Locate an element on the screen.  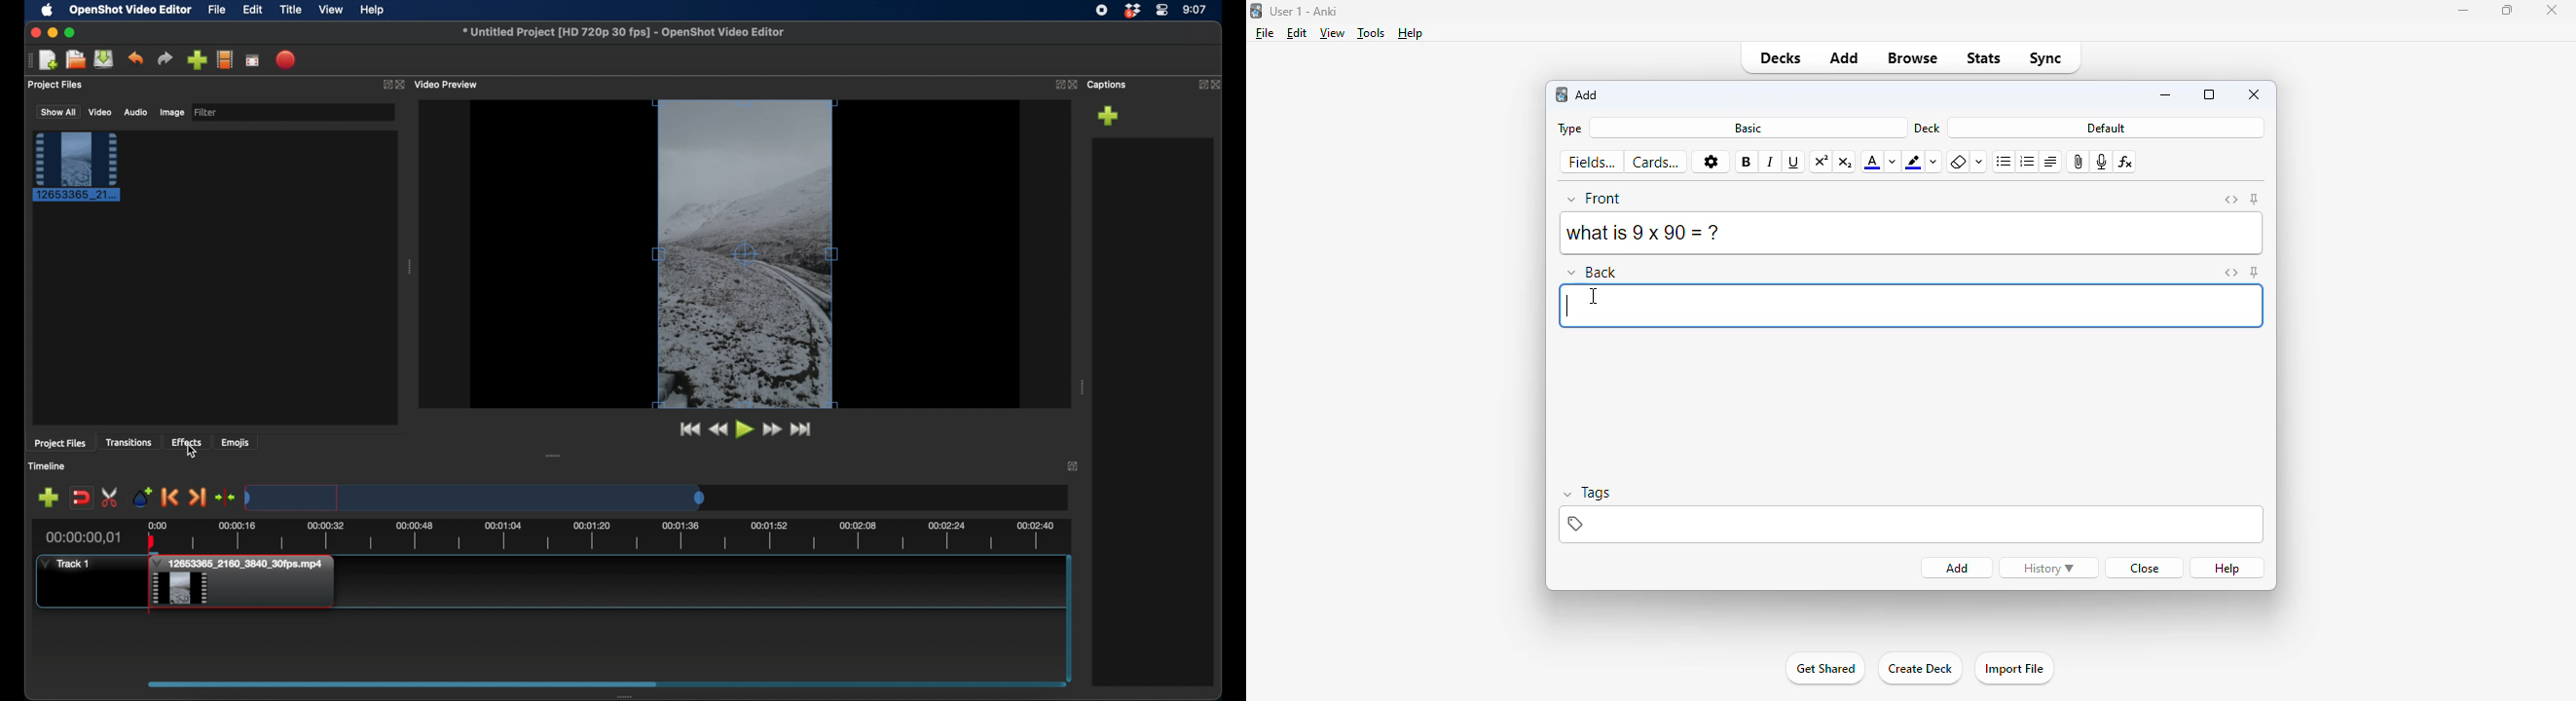
center playhead on the timeline is located at coordinates (225, 497).